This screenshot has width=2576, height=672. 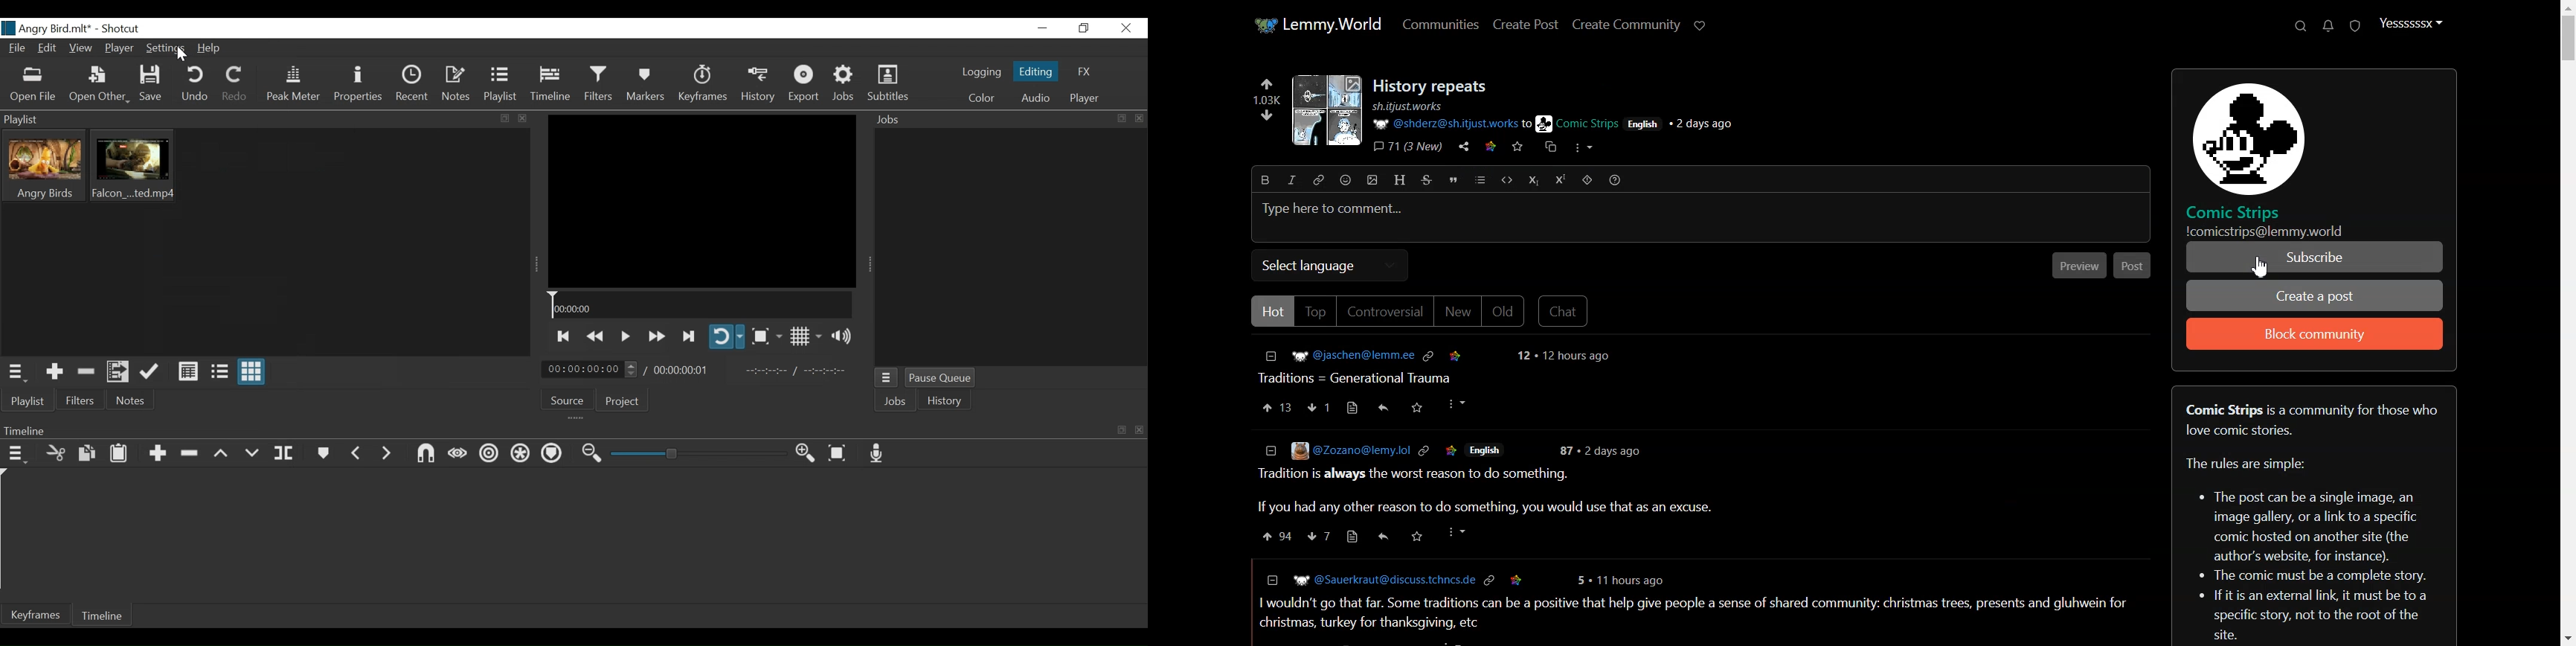 I want to click on Jobs Menu, so click(x=887, y=379).